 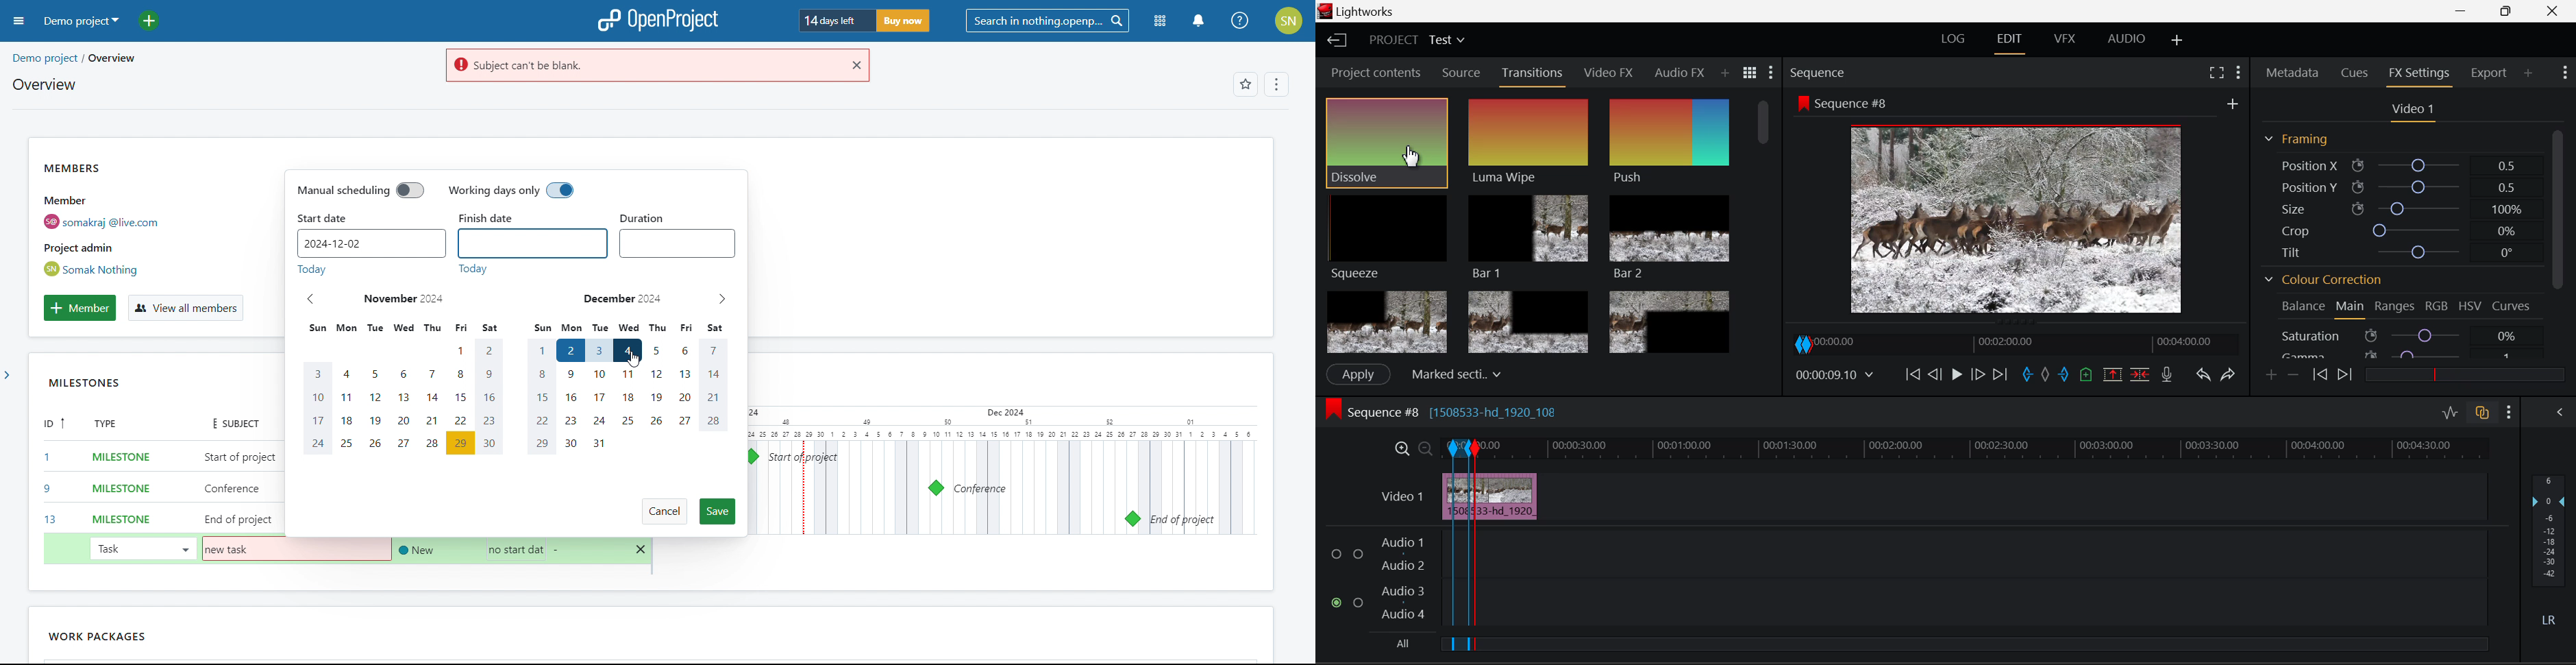 I want to click on Mark Out, so click(x=2064, y=377).